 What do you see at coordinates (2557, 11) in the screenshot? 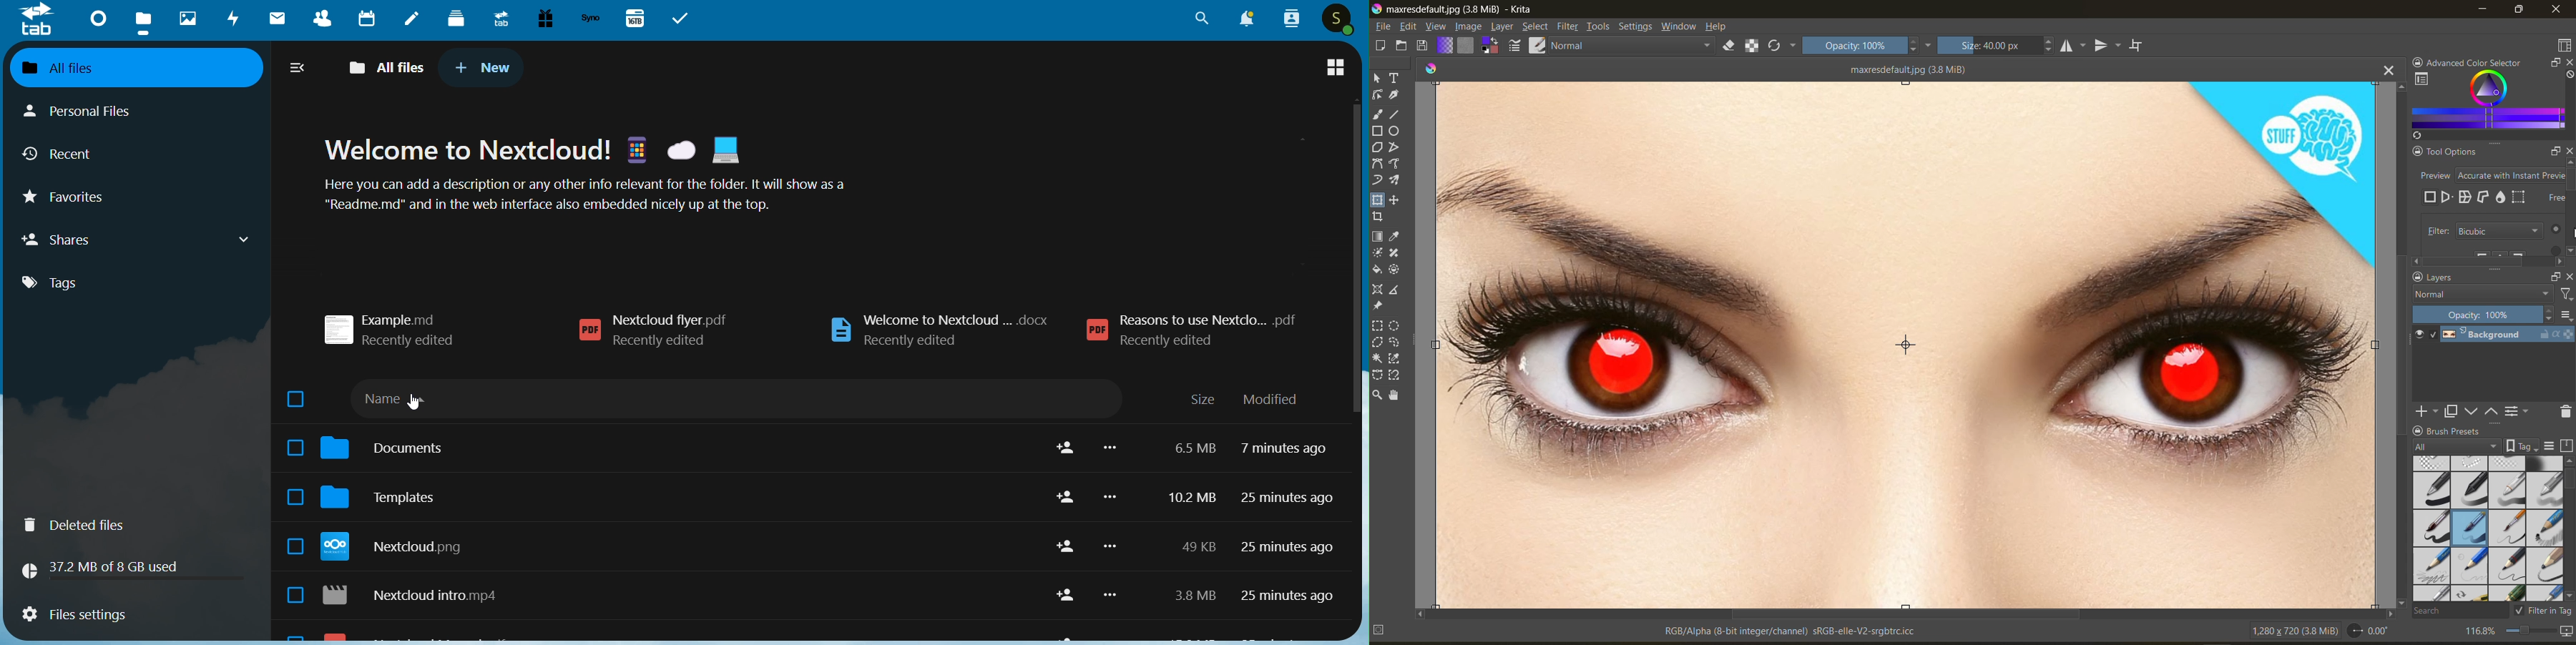
I see `close` at bounding box center [2557, 11].